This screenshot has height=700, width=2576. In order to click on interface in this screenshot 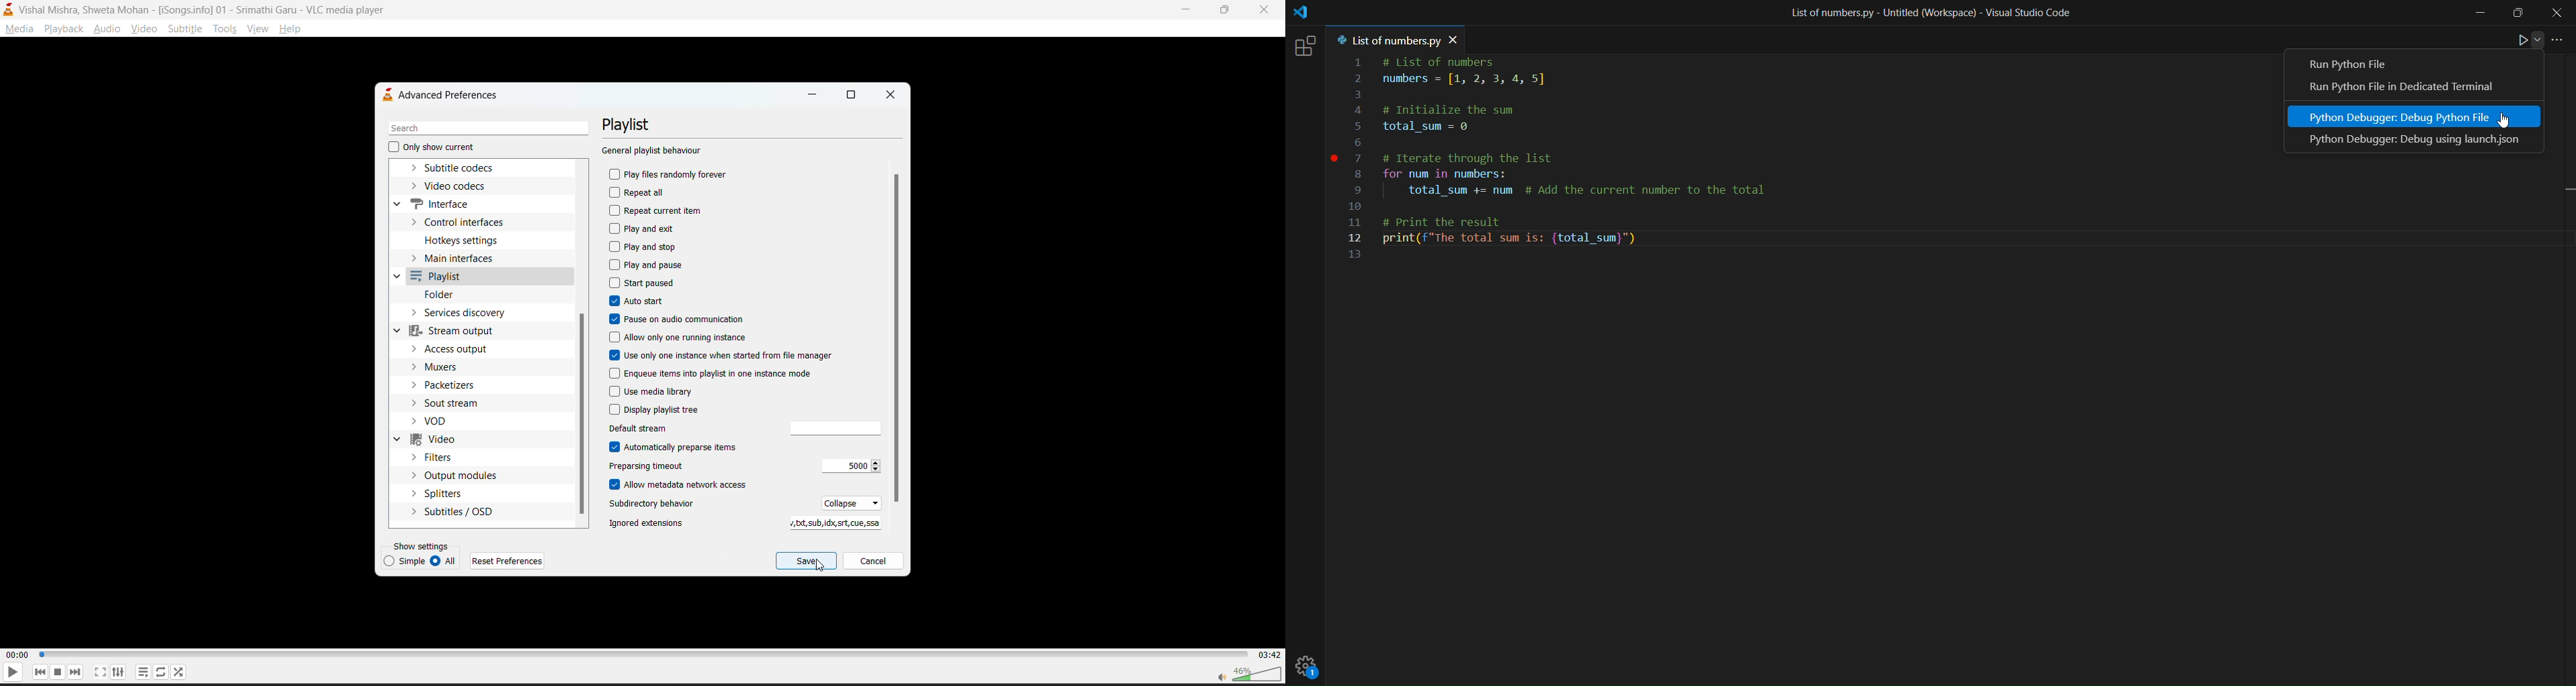, I will do `click(445, 205)`.